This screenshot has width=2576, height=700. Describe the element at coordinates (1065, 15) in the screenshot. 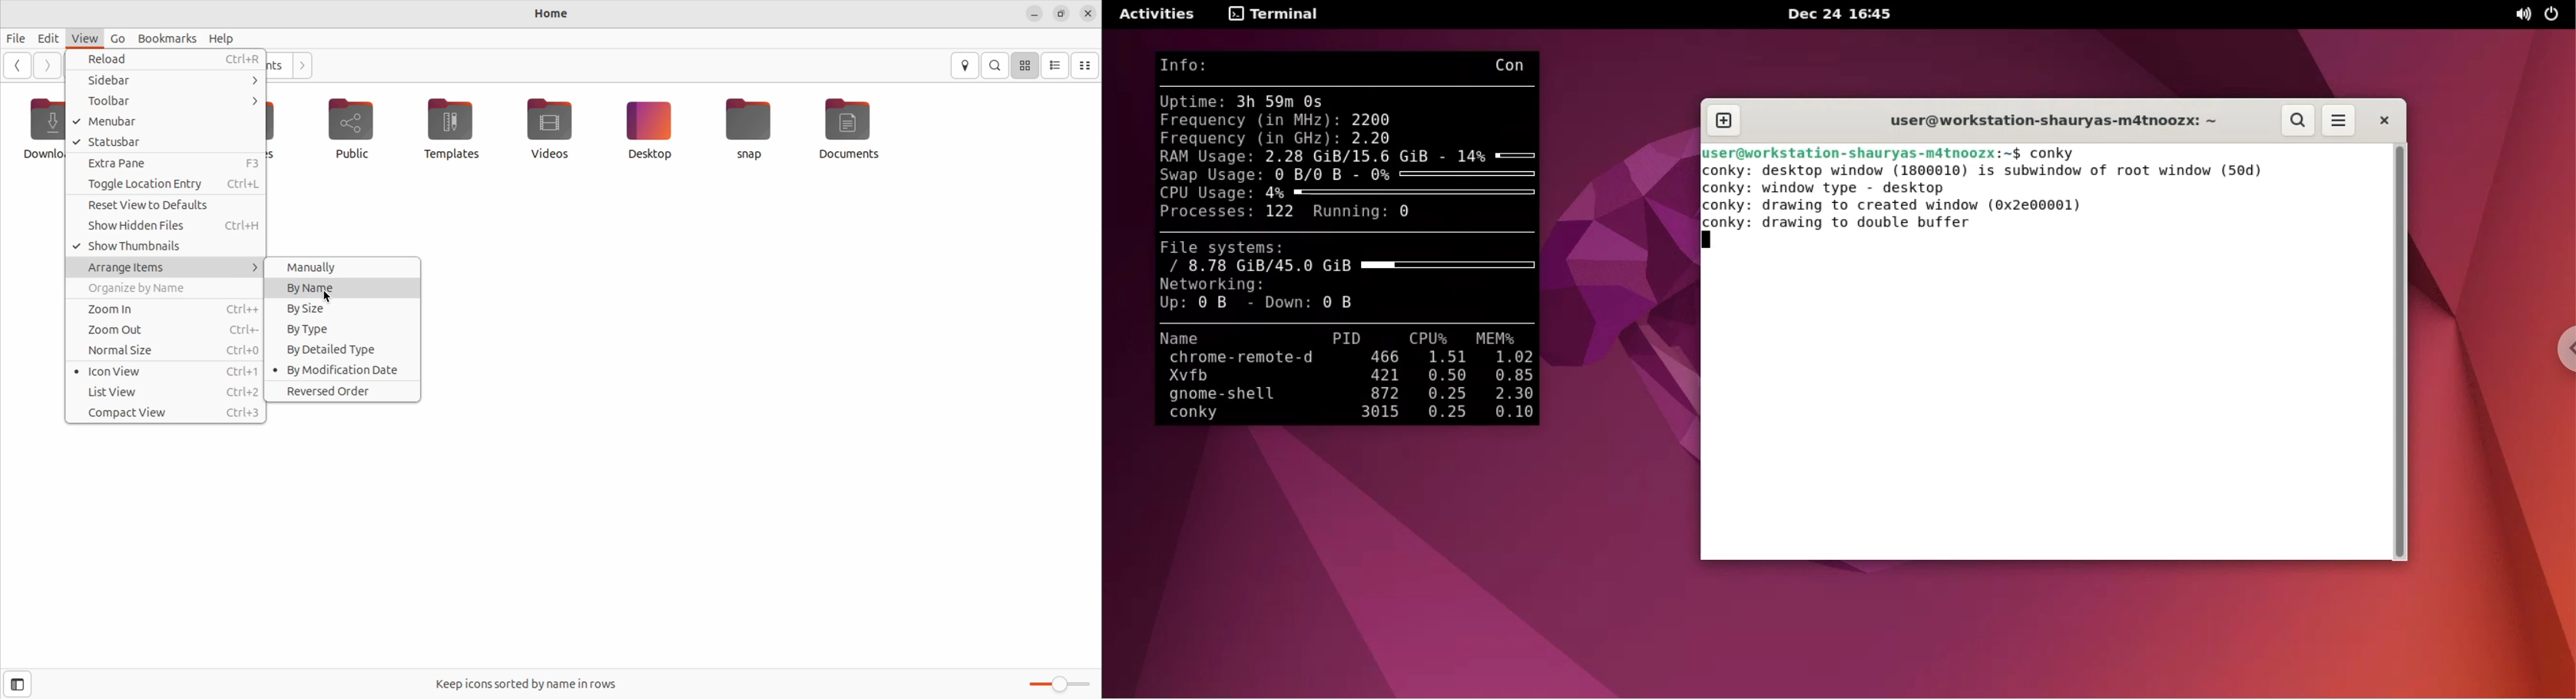

I see `resize` at that location.